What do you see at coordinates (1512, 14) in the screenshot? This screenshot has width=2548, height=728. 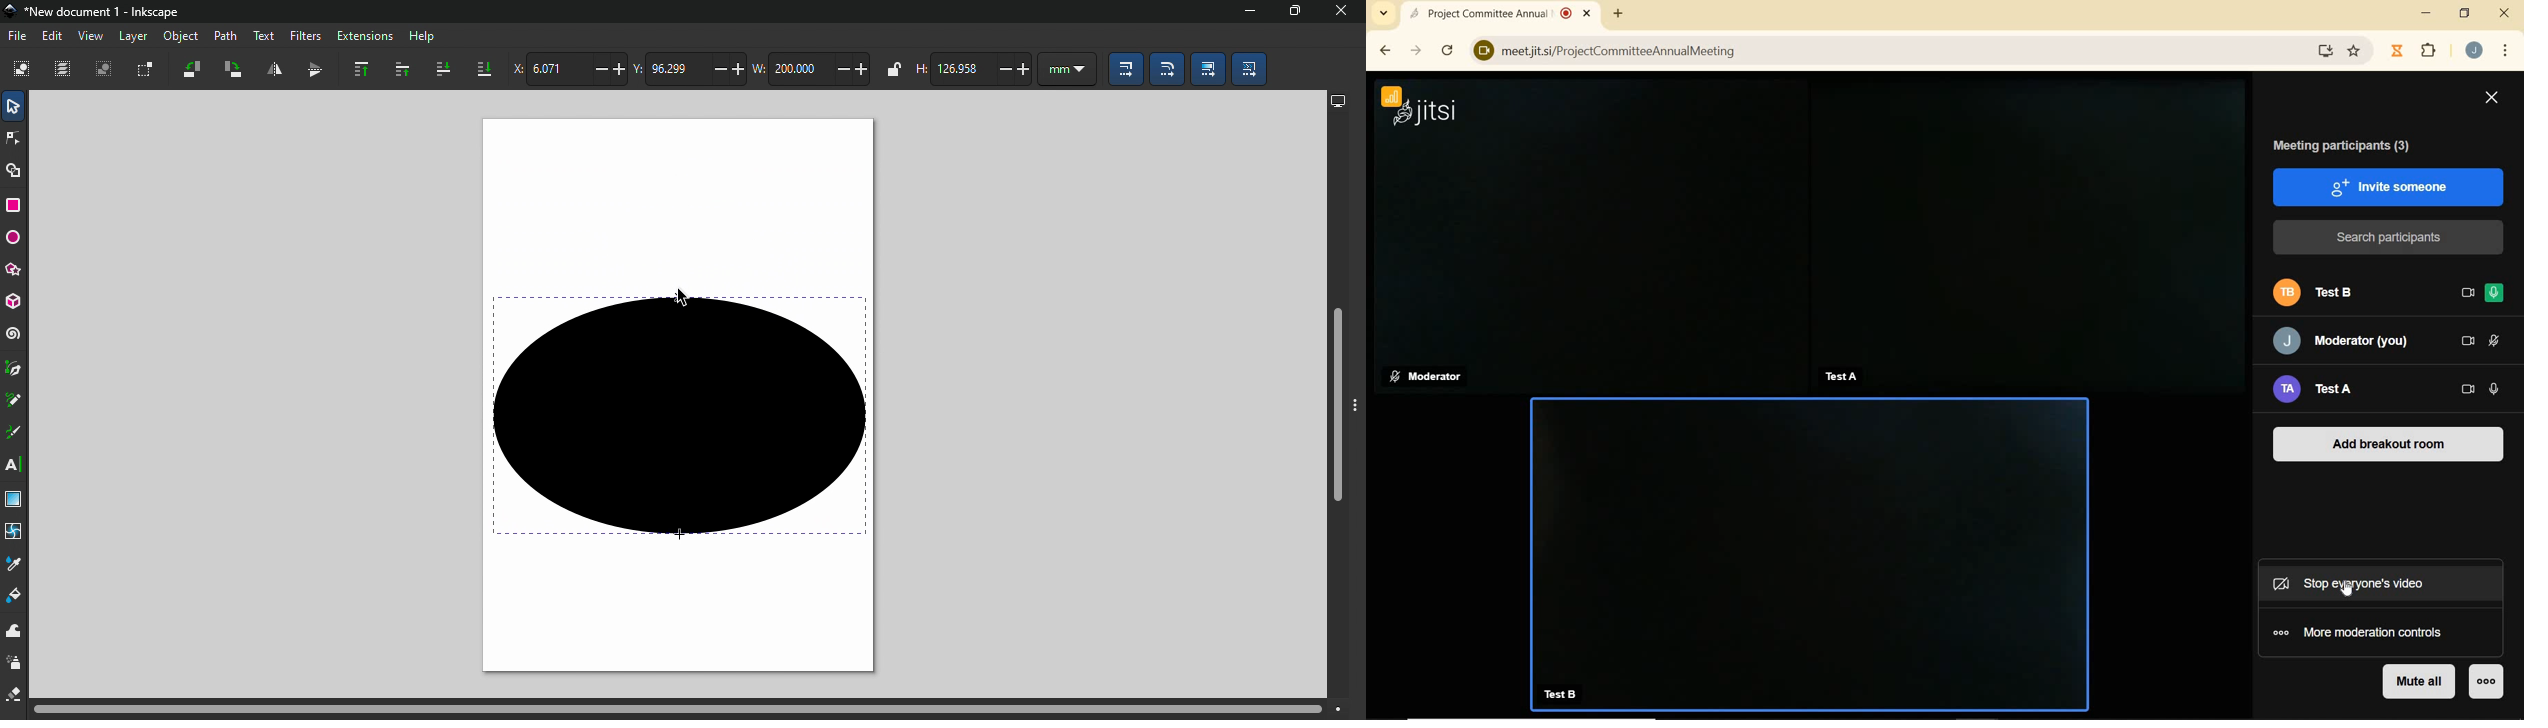 I see `Project Committee Annual` at bounding box center [1512, 14].